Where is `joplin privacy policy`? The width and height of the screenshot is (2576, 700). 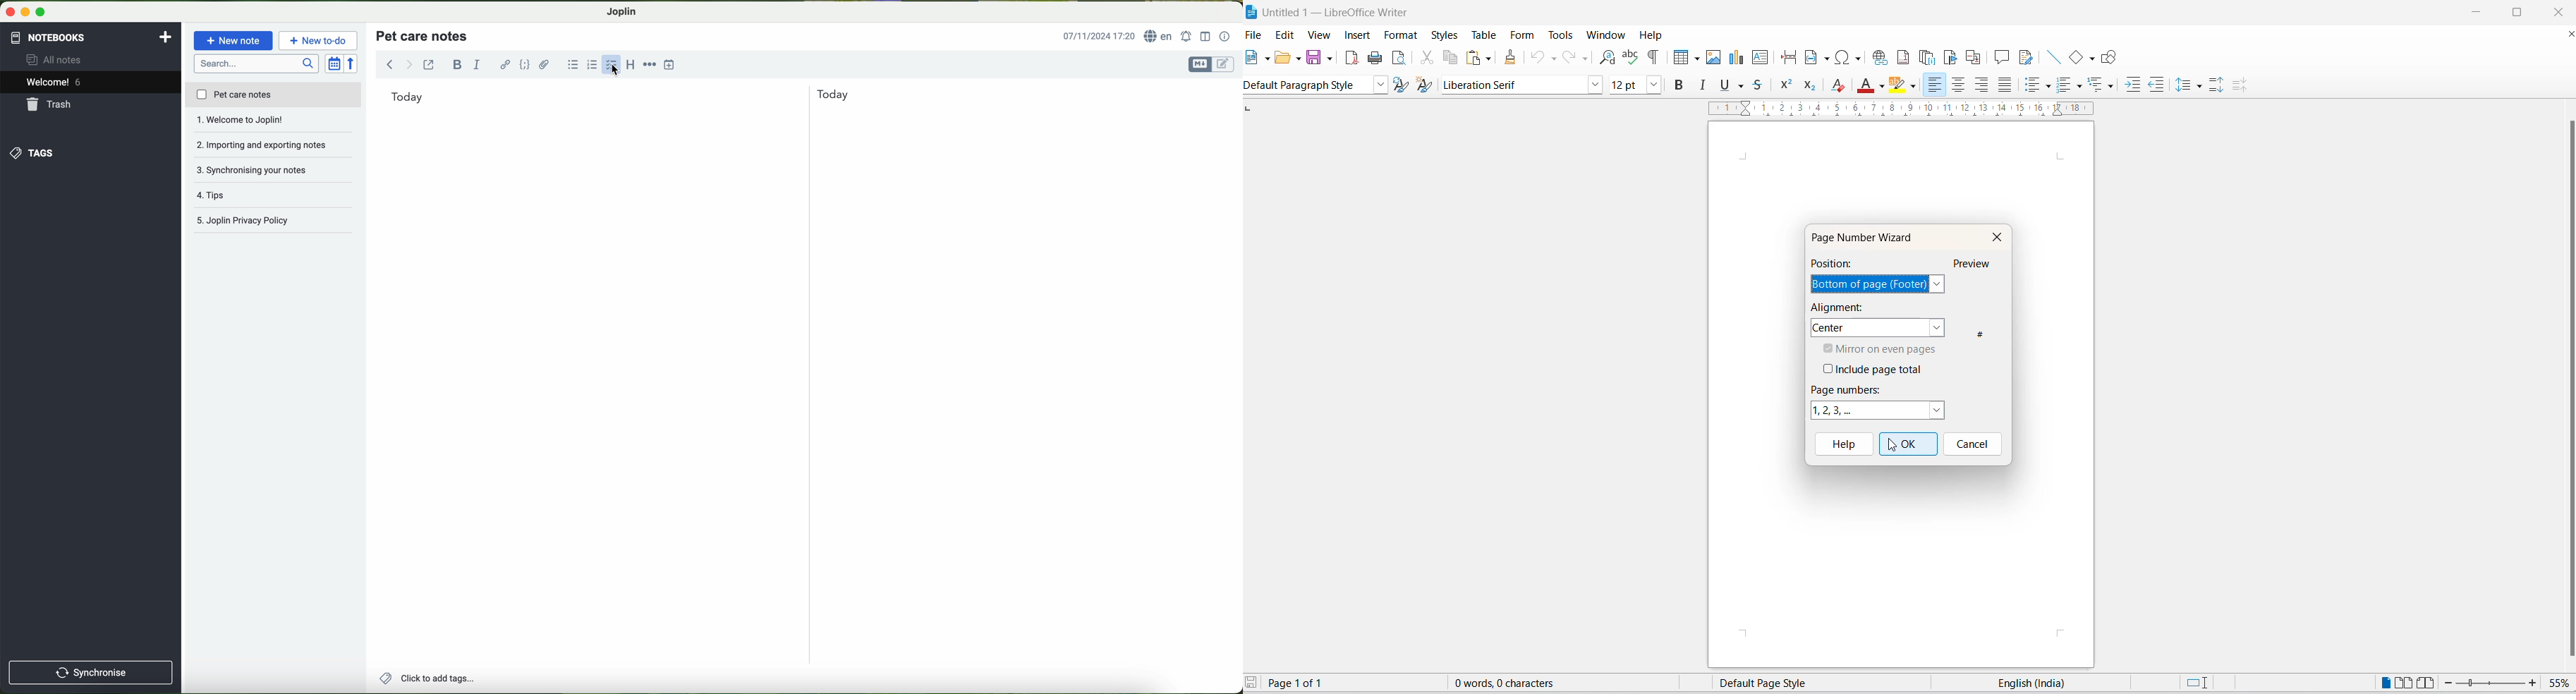 joplin privacy policy is located at coordinates (269, 222).